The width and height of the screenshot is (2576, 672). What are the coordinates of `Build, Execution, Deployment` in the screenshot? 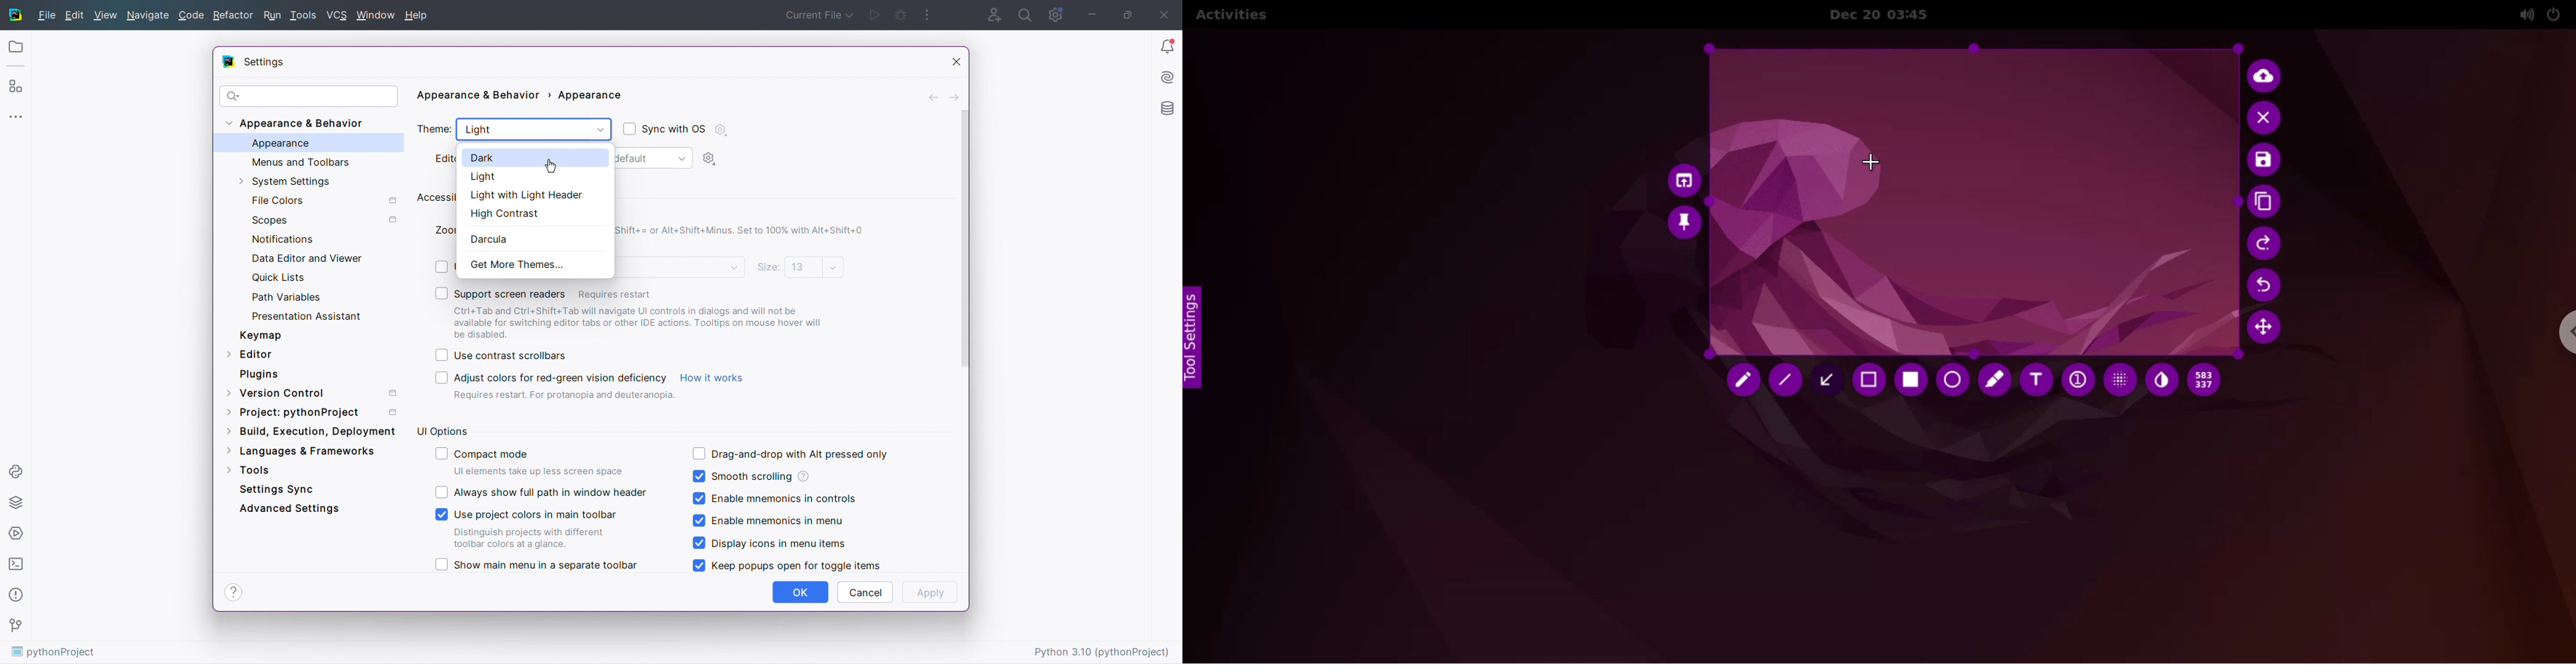 It's located at (310, 430).